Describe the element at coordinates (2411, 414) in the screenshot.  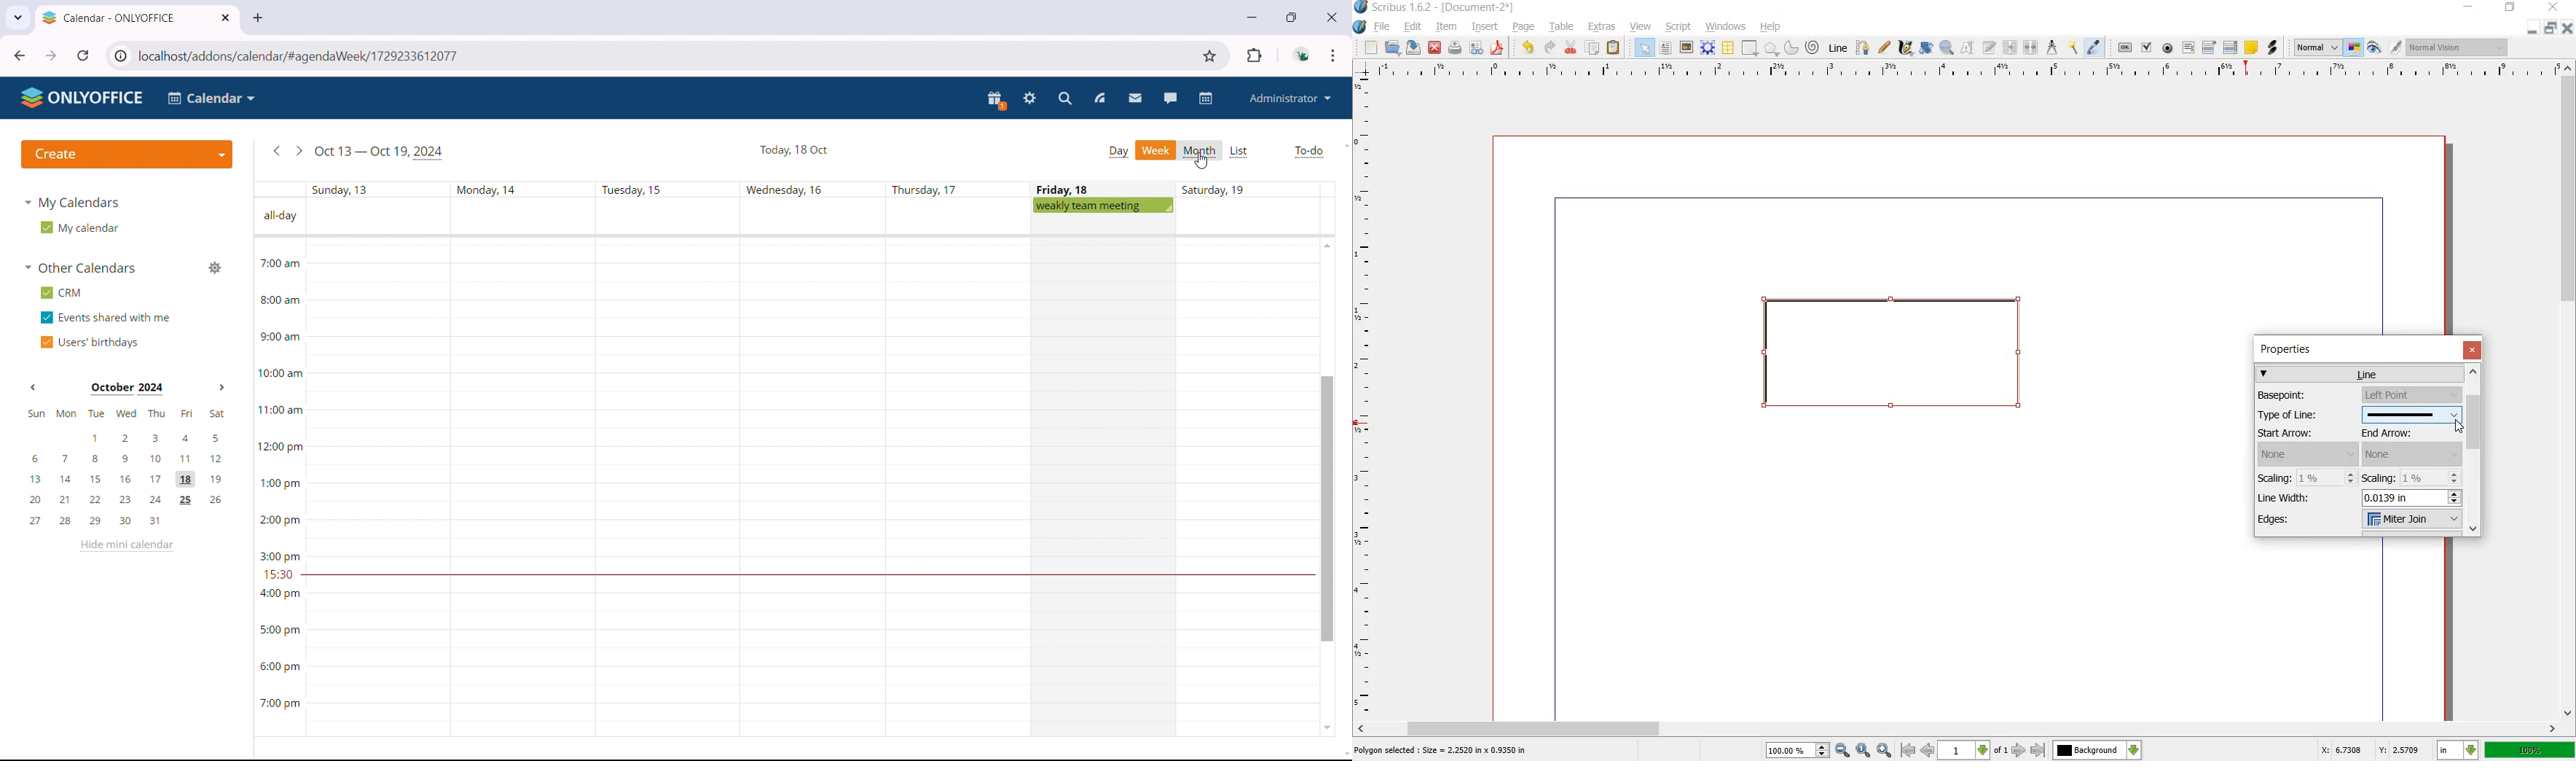
I see `type of line` at that location.